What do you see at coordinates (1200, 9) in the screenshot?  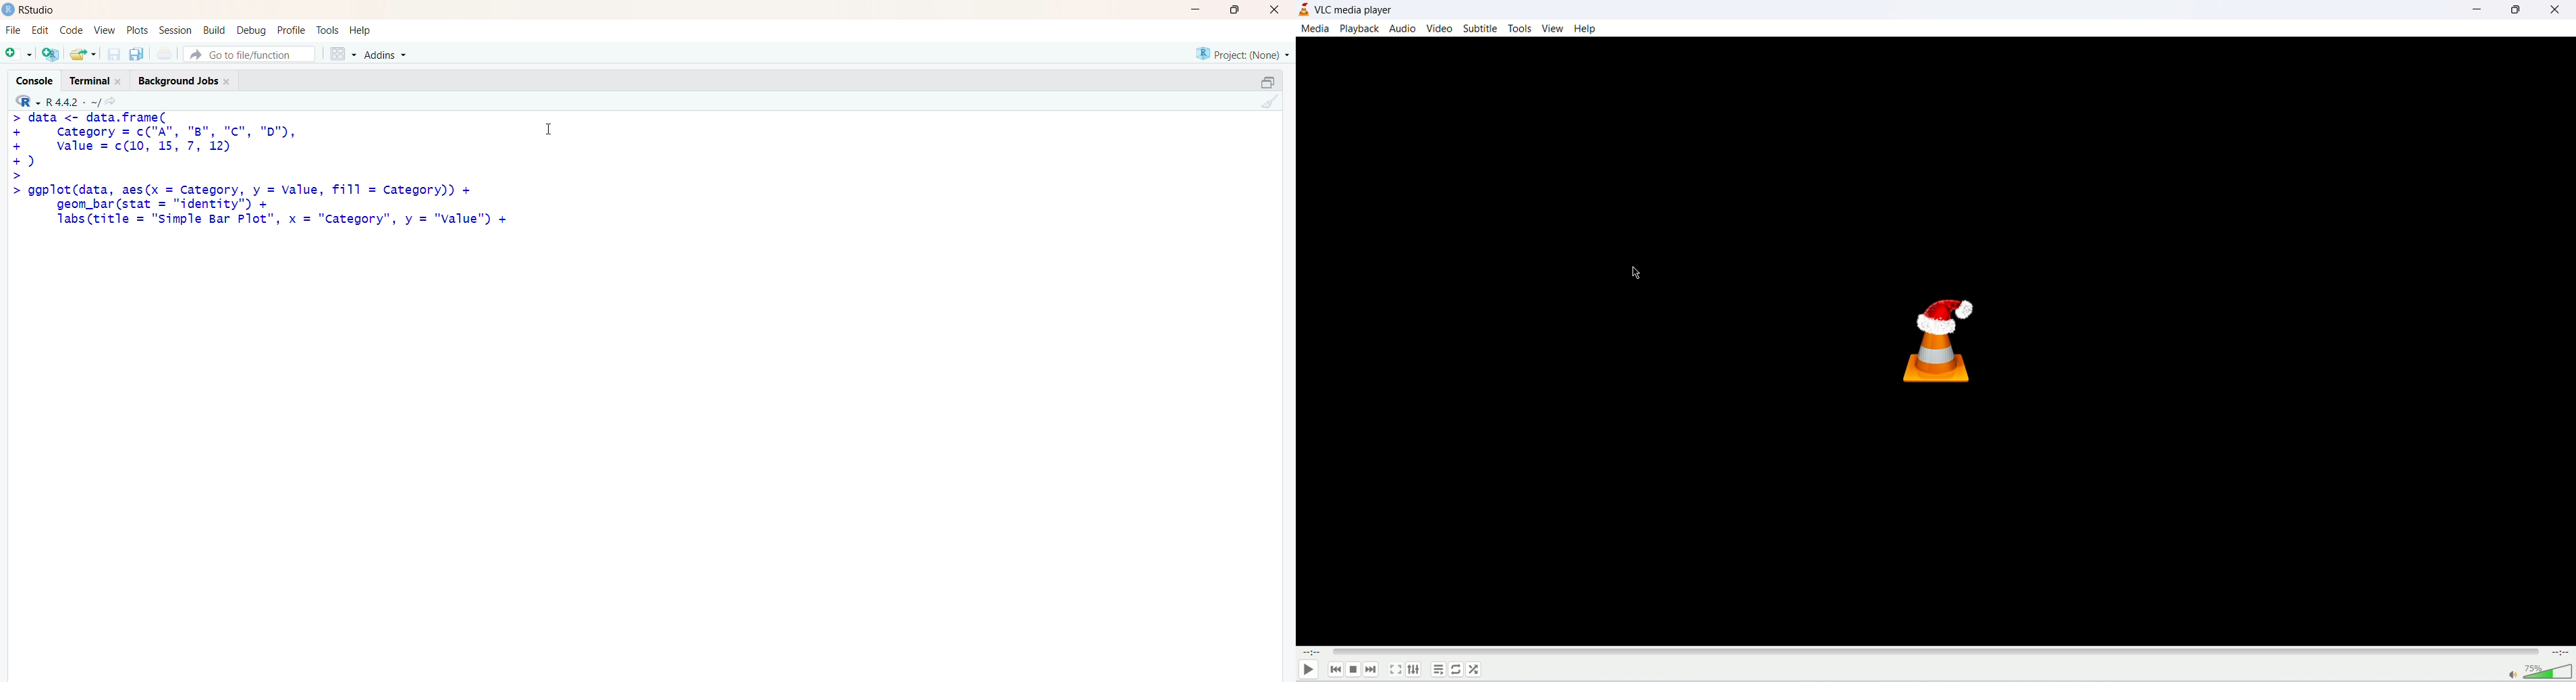 I see `minimize` at bounding box center [1200, 9].